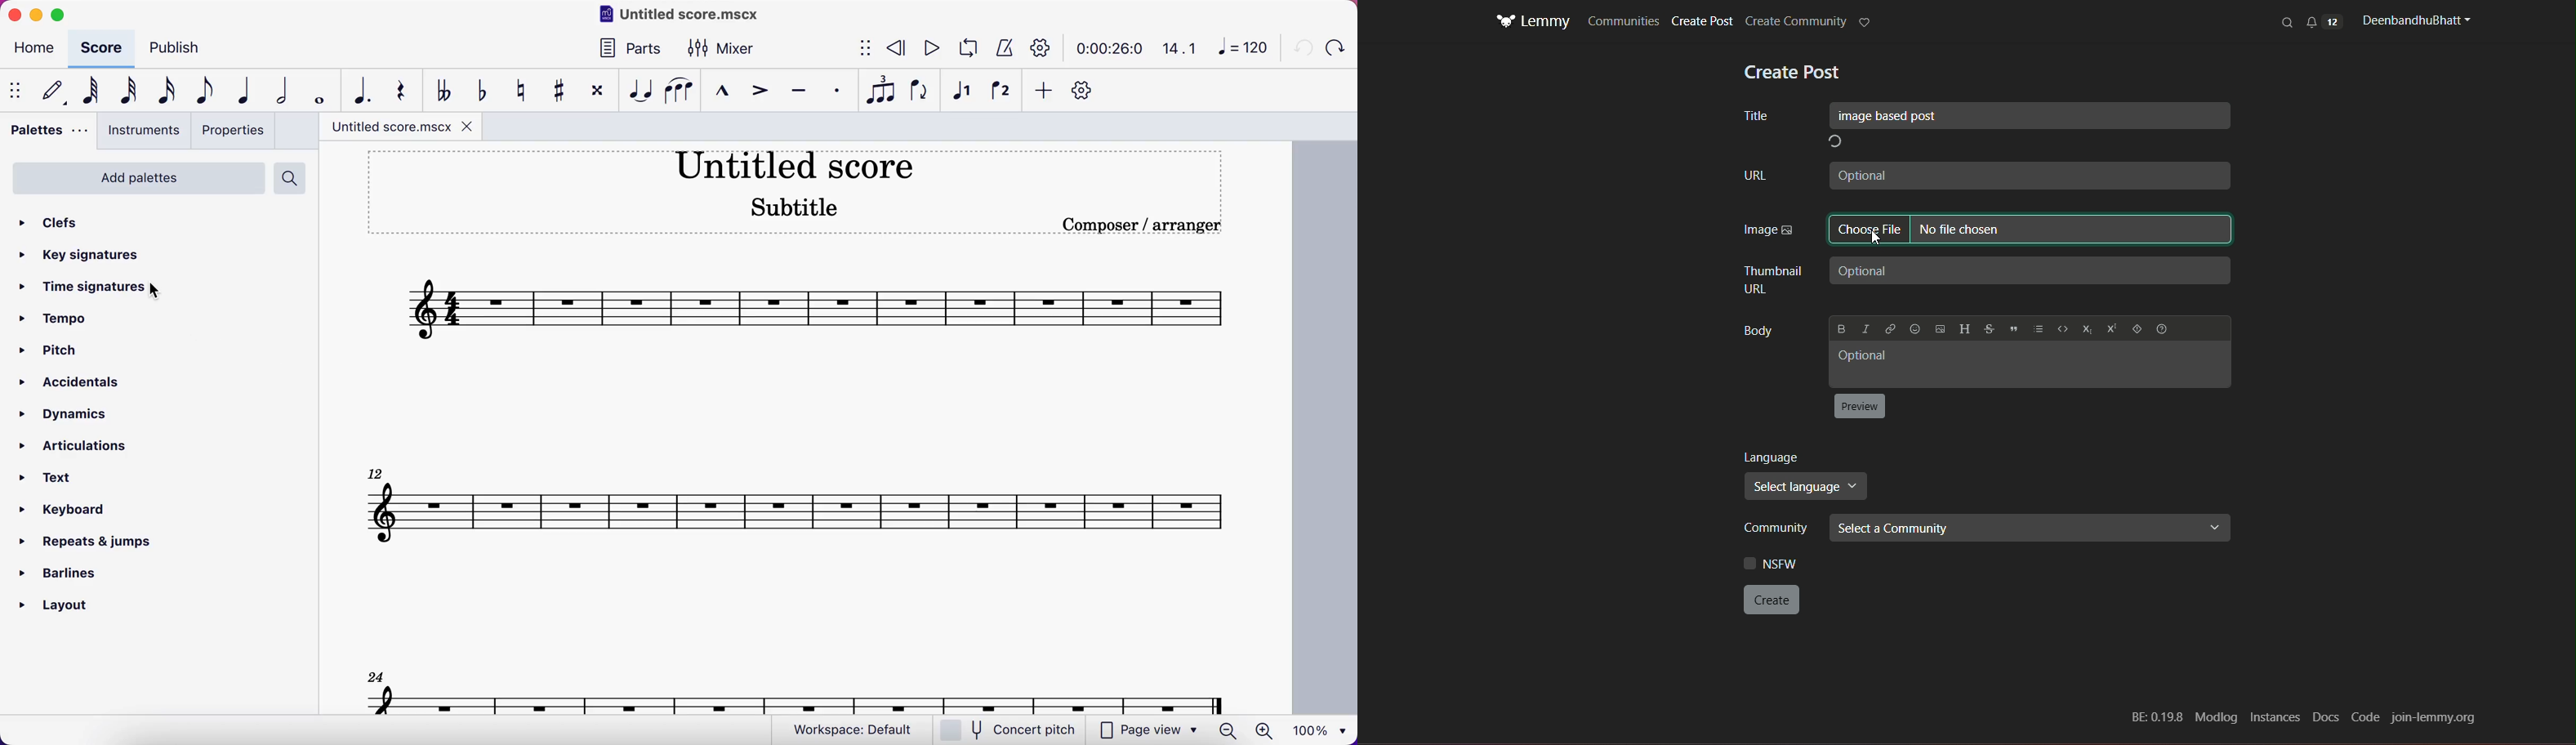 This screenshot has width=2576, height=756. I want to click on zoom out, so click(1231, 730).